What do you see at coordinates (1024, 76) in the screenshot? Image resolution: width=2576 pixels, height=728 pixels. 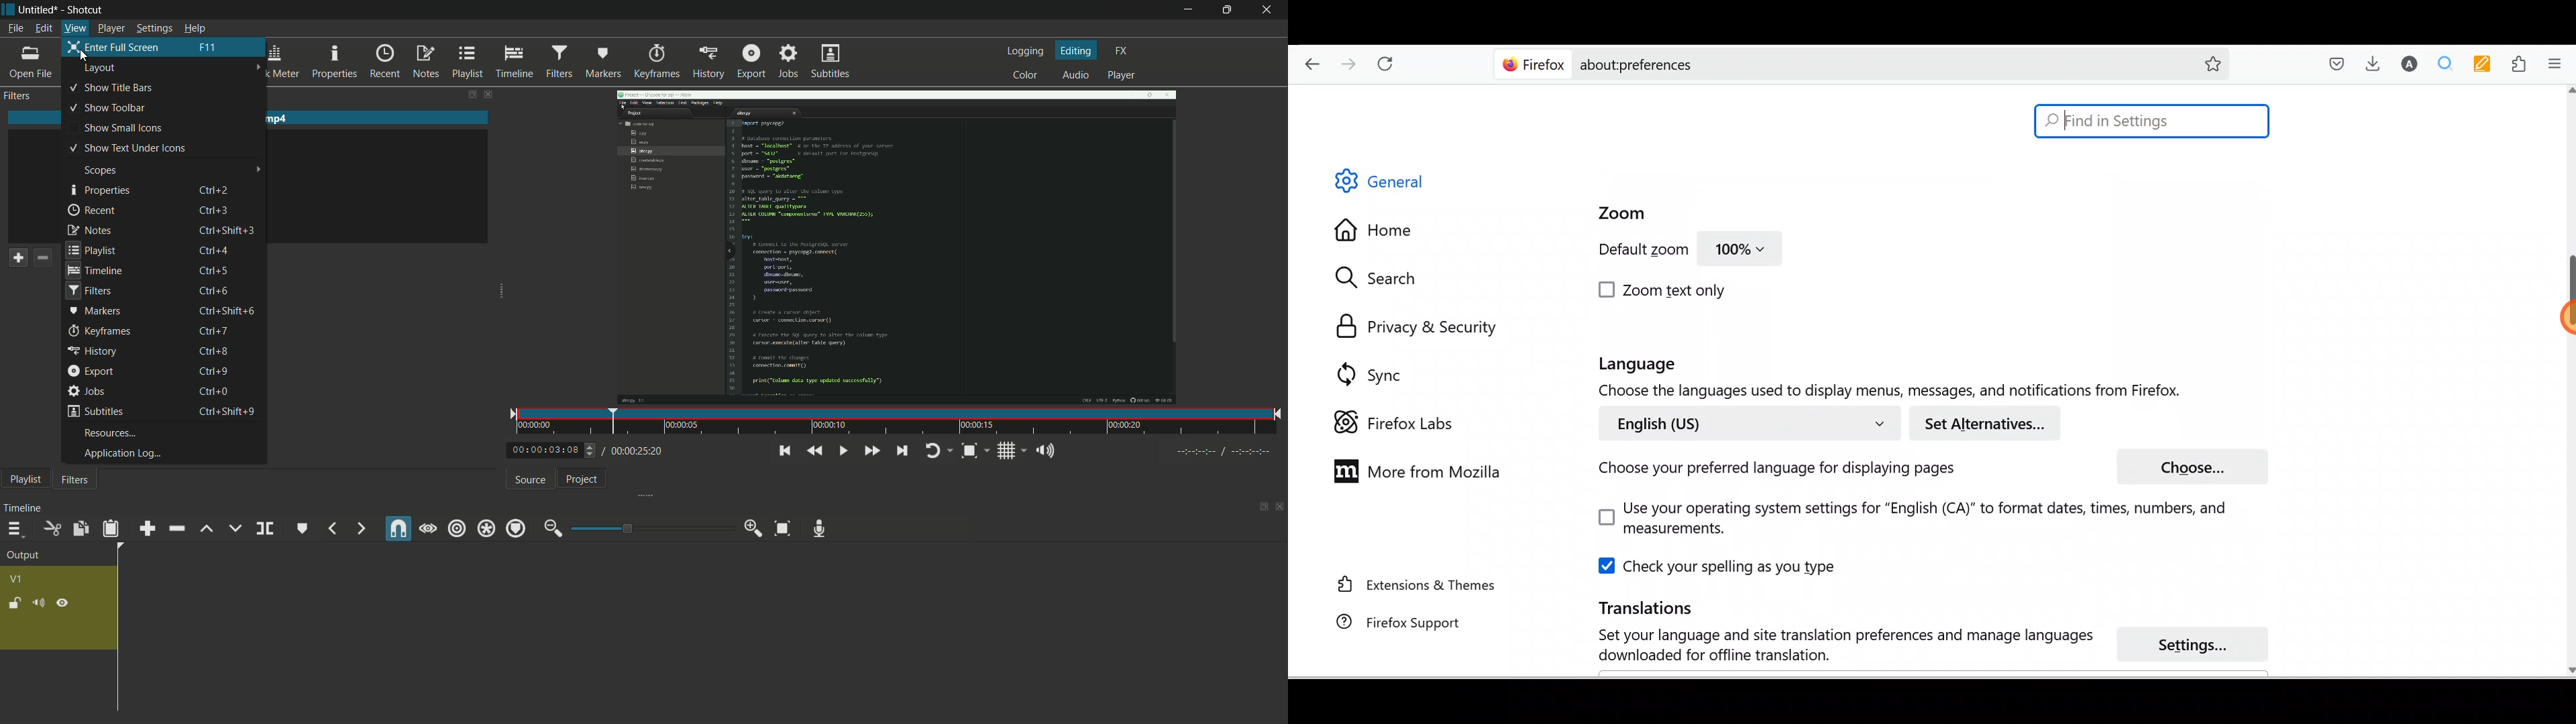 I see `color` at bounding box center [1024, 76].